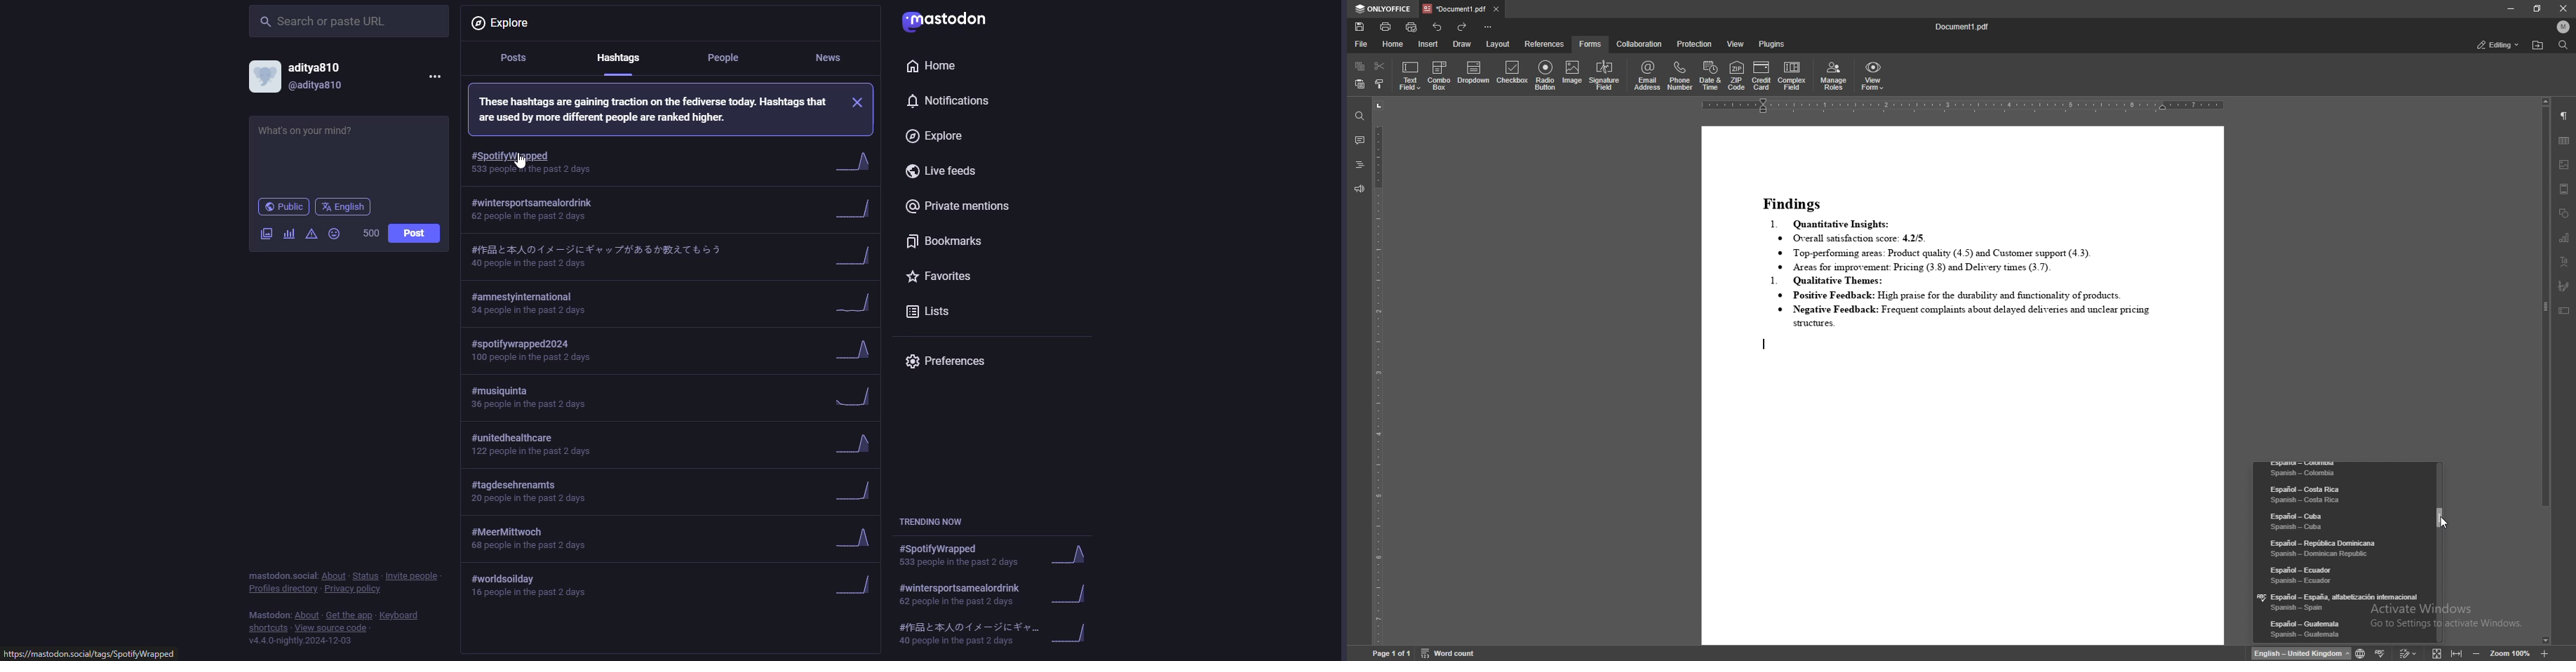  Describe the element at coordinates (2359, 651) in the screenshot. I see `change text language` at that location.